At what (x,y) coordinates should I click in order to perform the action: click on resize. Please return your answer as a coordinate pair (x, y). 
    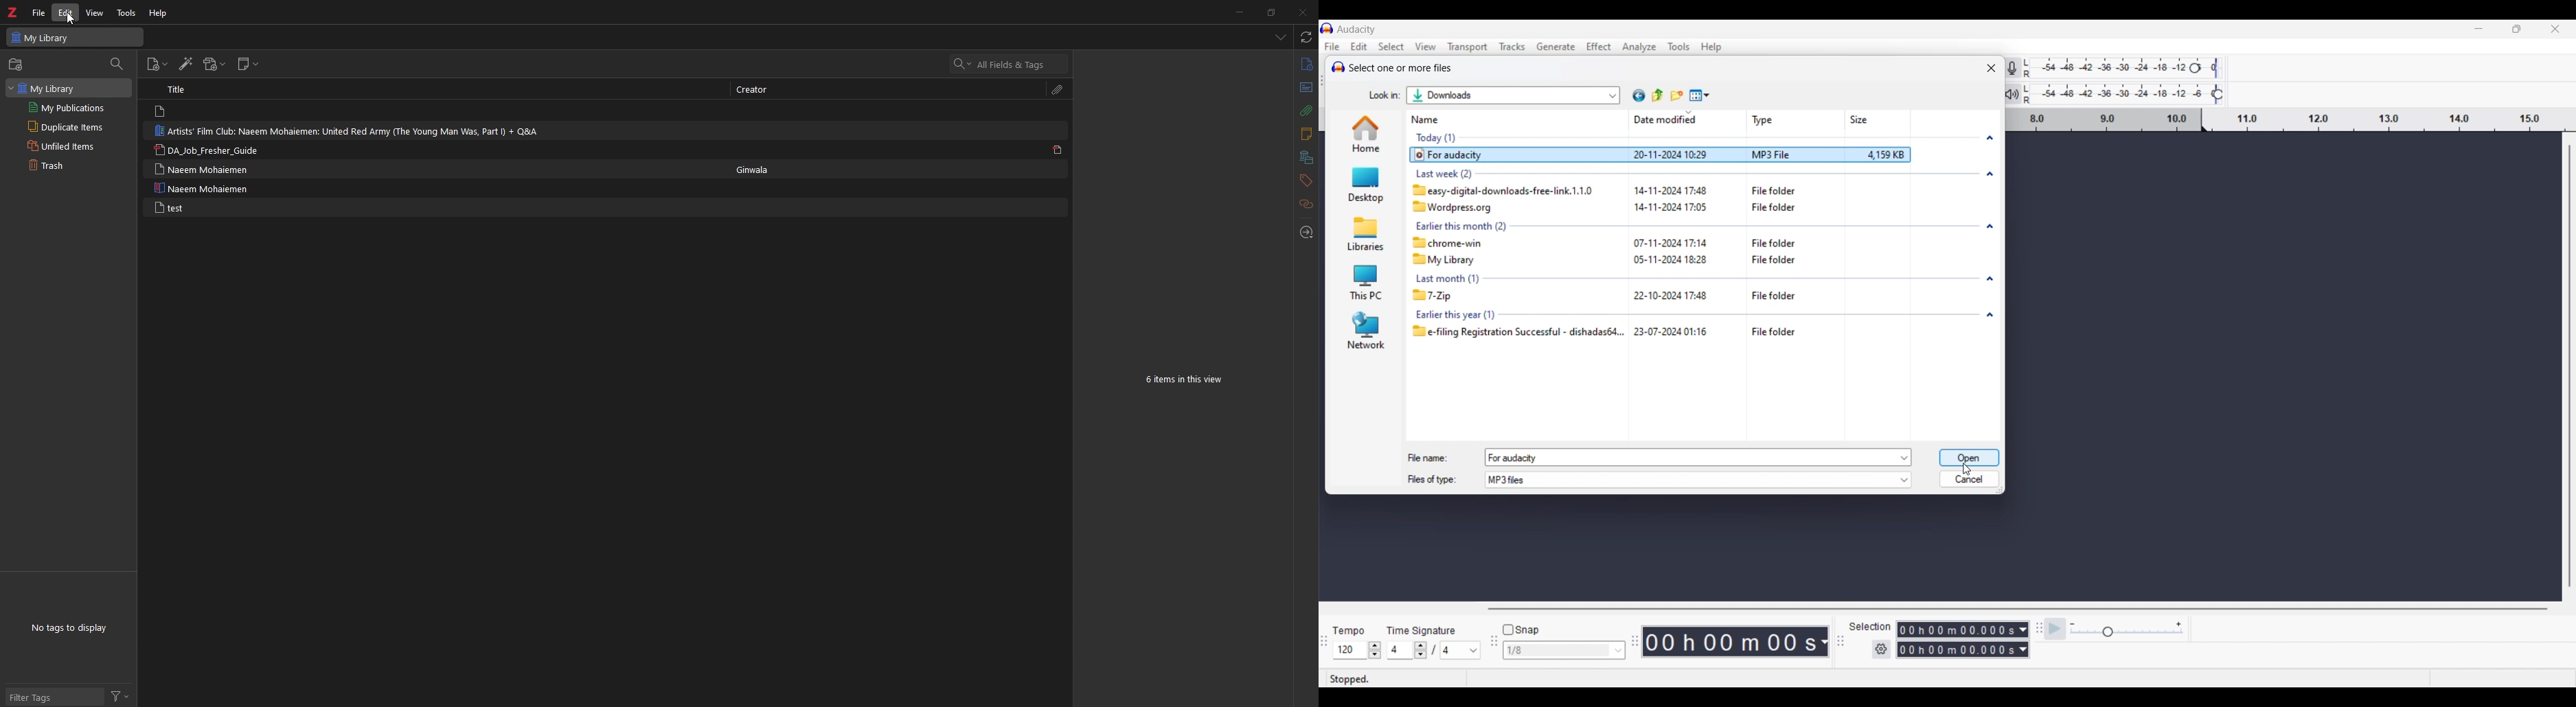
    Looking at the image, I should click on (1270, 12).